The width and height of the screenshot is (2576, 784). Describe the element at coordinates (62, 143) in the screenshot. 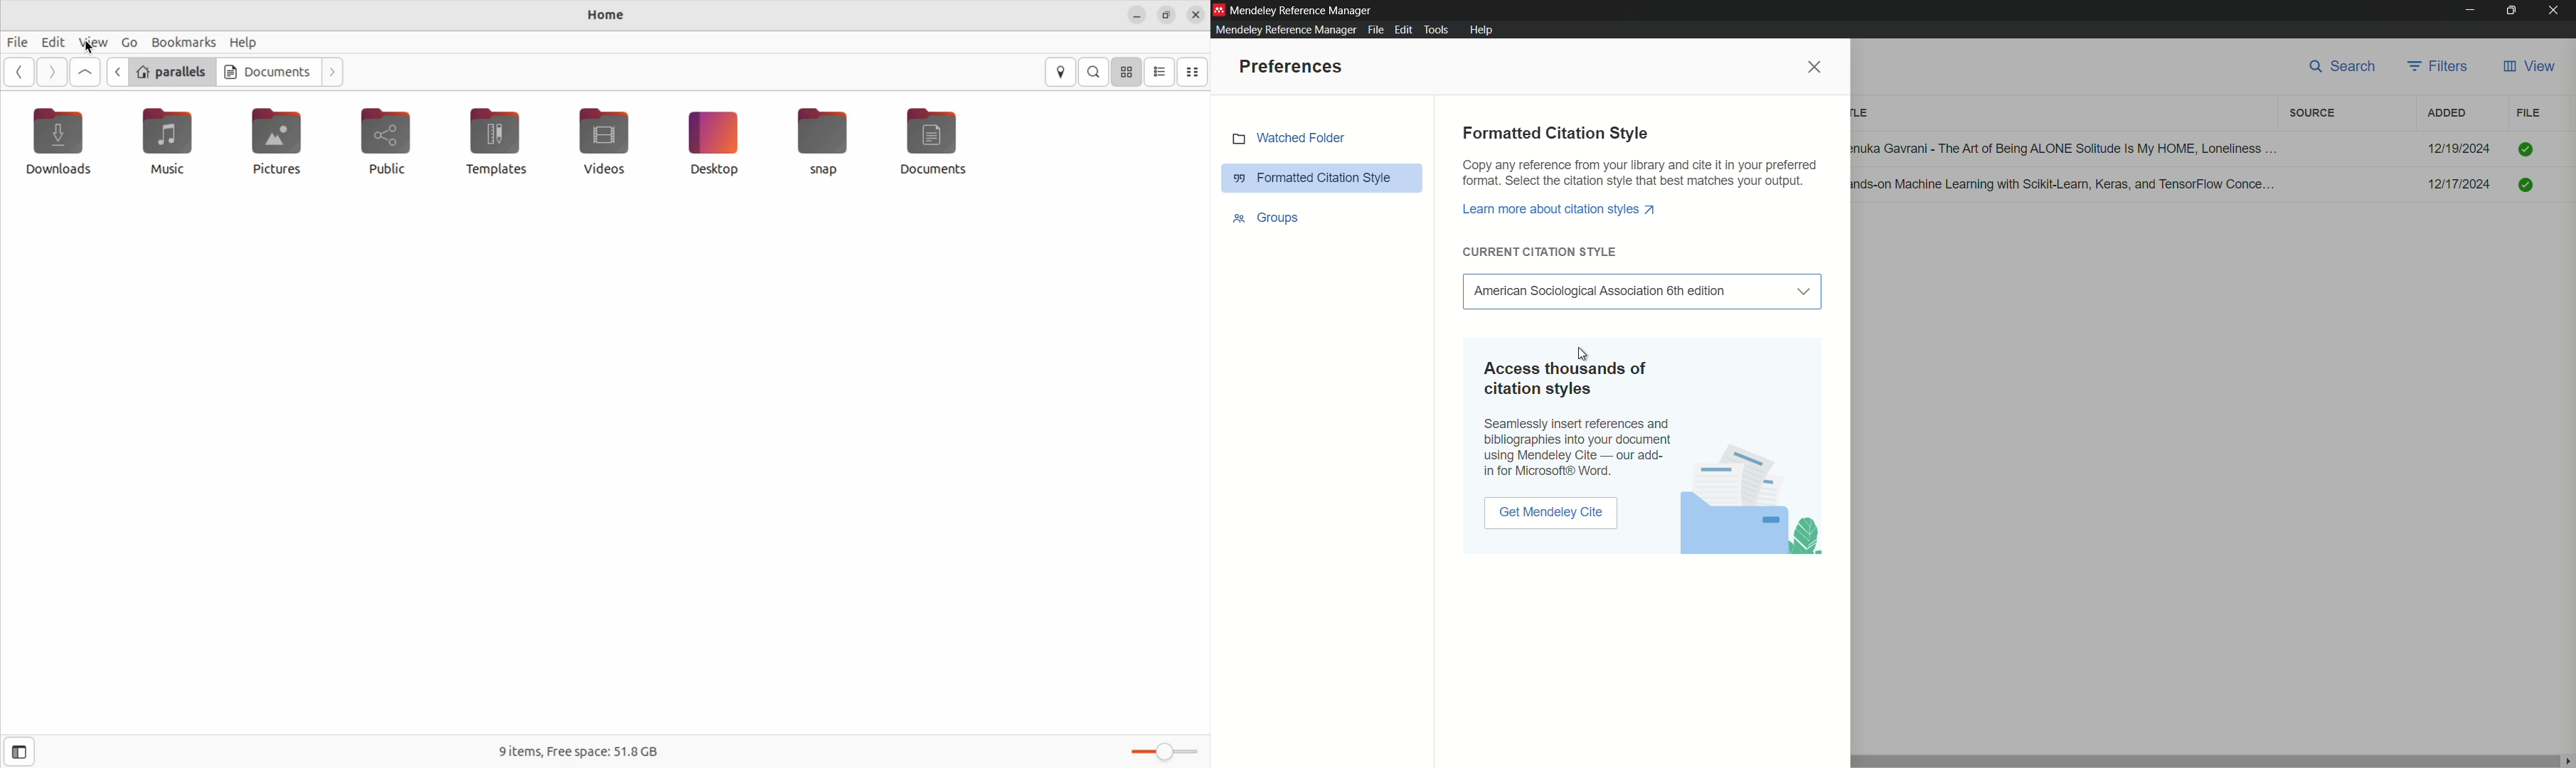

I see `Downloads` at that location.